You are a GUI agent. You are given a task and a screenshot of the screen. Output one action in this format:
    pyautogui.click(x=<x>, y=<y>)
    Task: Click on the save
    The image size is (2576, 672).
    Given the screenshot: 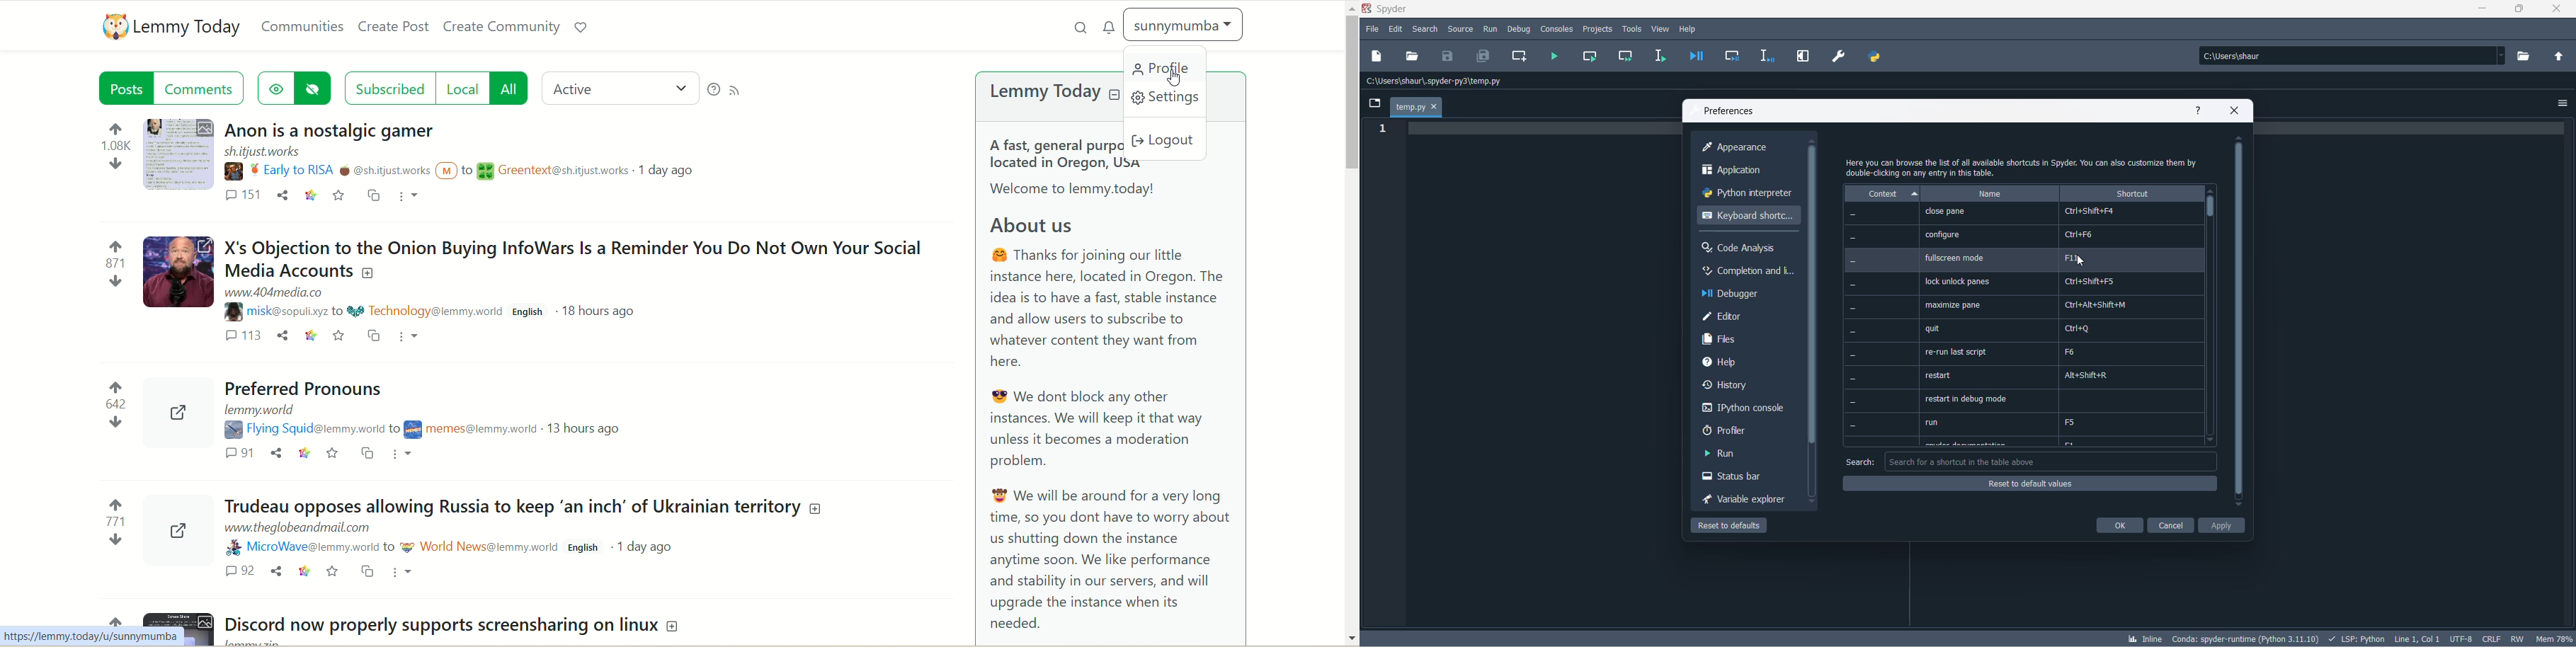 What is the action you would take?
    pyautogui.click(x=338, y=195)
    